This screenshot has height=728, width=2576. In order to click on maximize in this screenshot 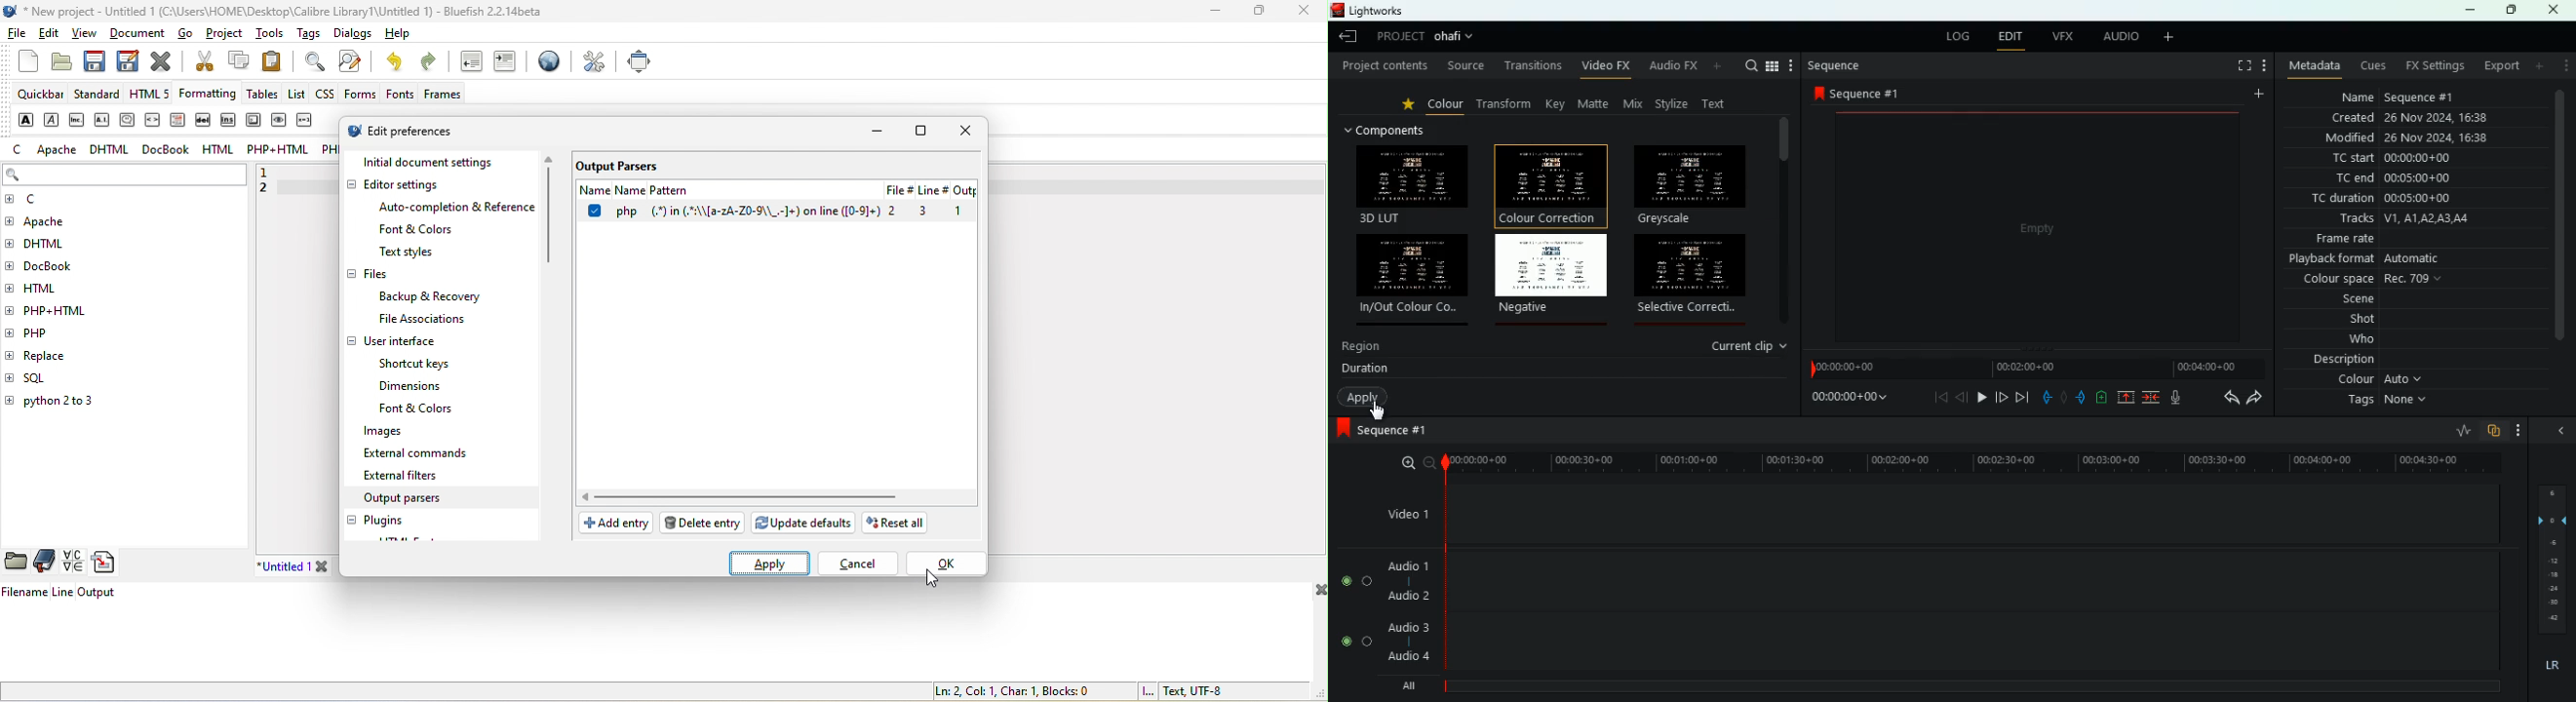, I will do `click(1260, 13)`.